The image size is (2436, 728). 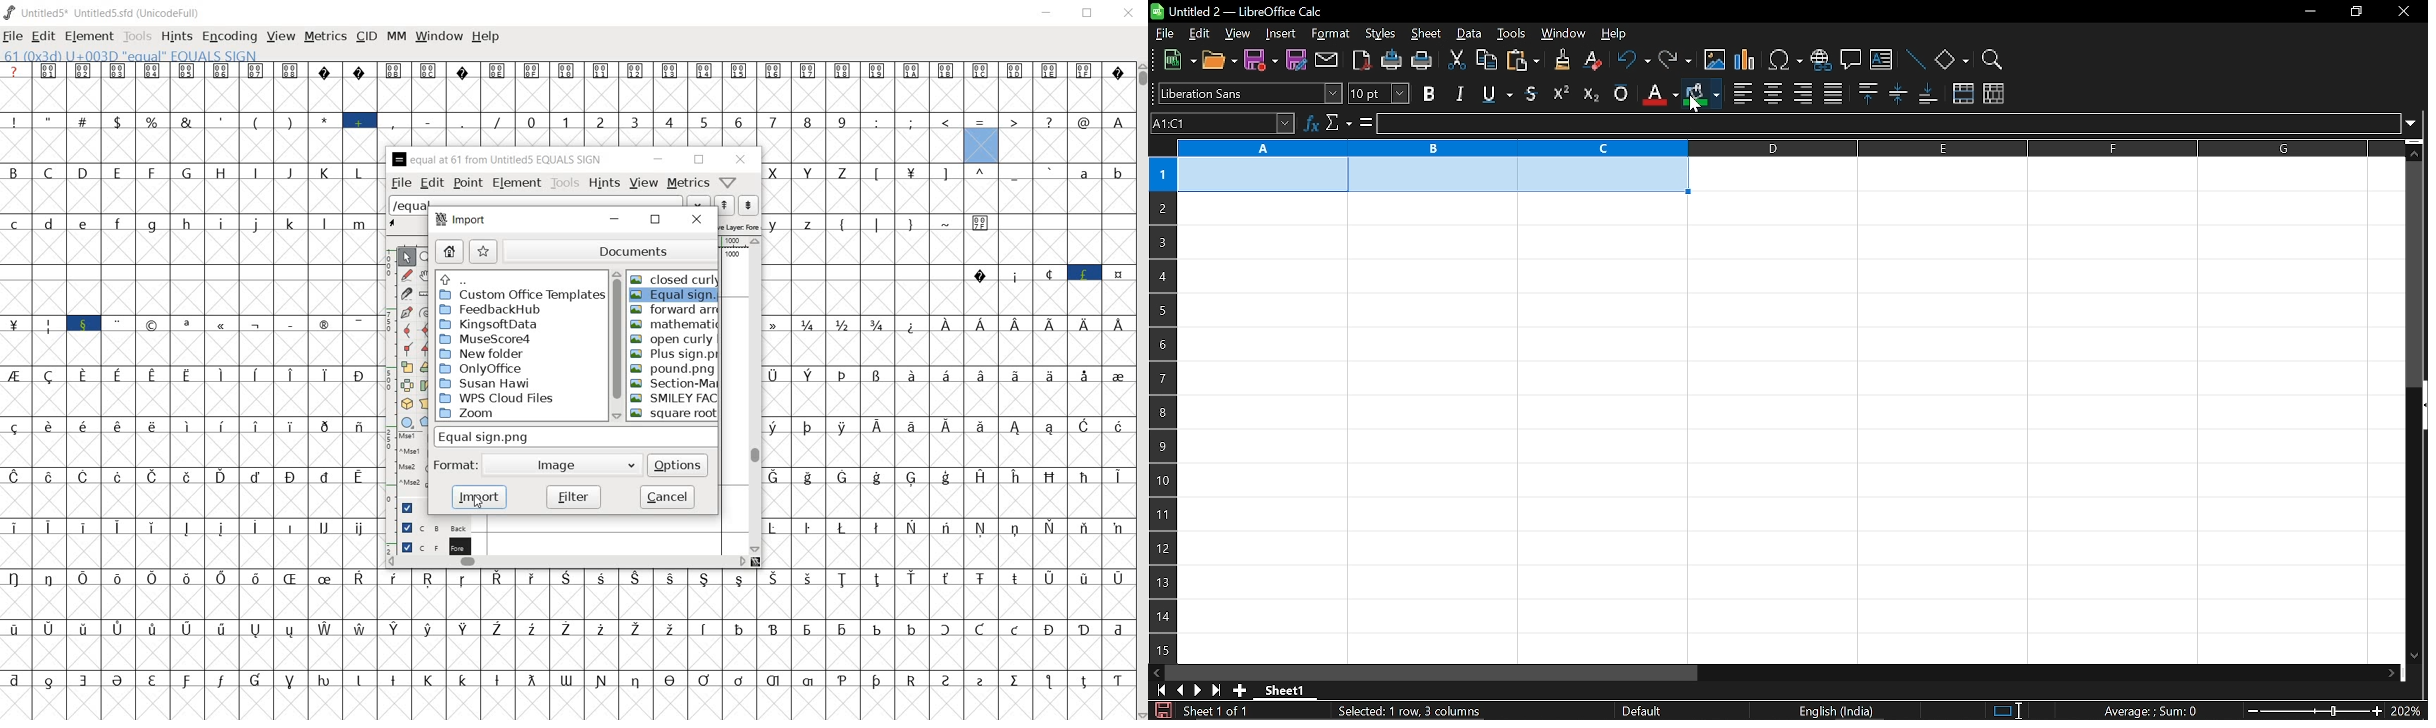 I want to click on change zoom, so click(x=2311, y=711).